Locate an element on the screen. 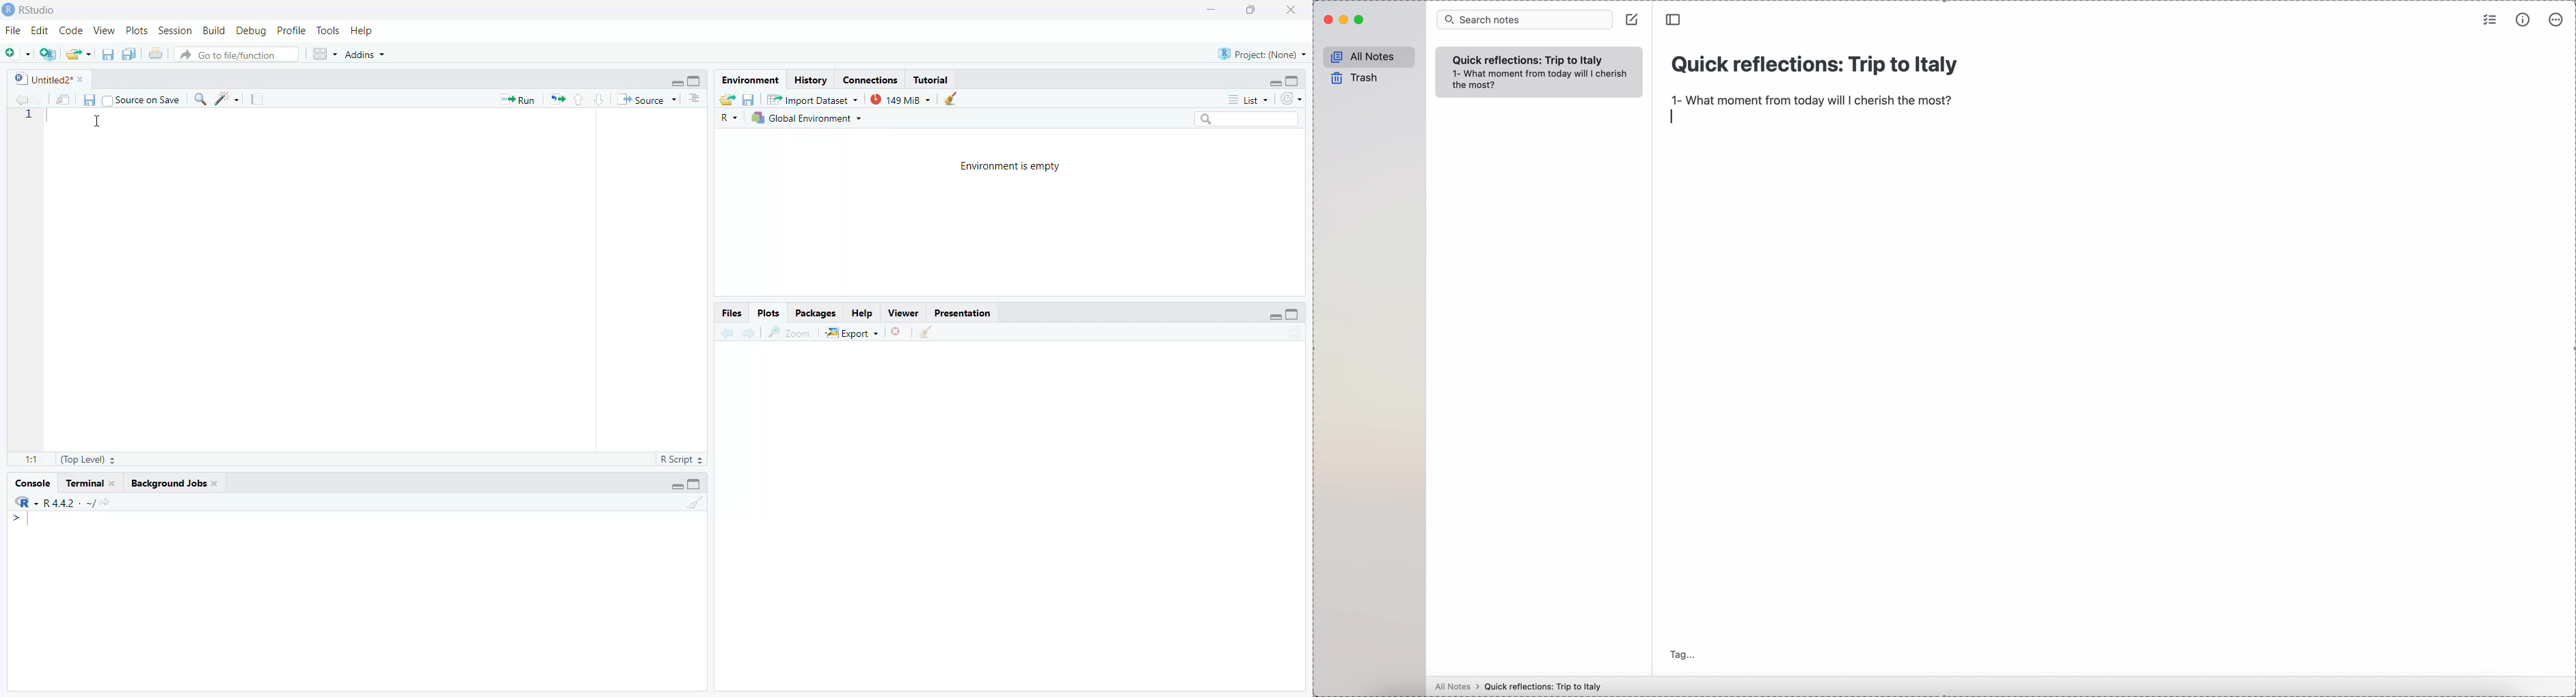  1 is located at coordinates (32, 118).